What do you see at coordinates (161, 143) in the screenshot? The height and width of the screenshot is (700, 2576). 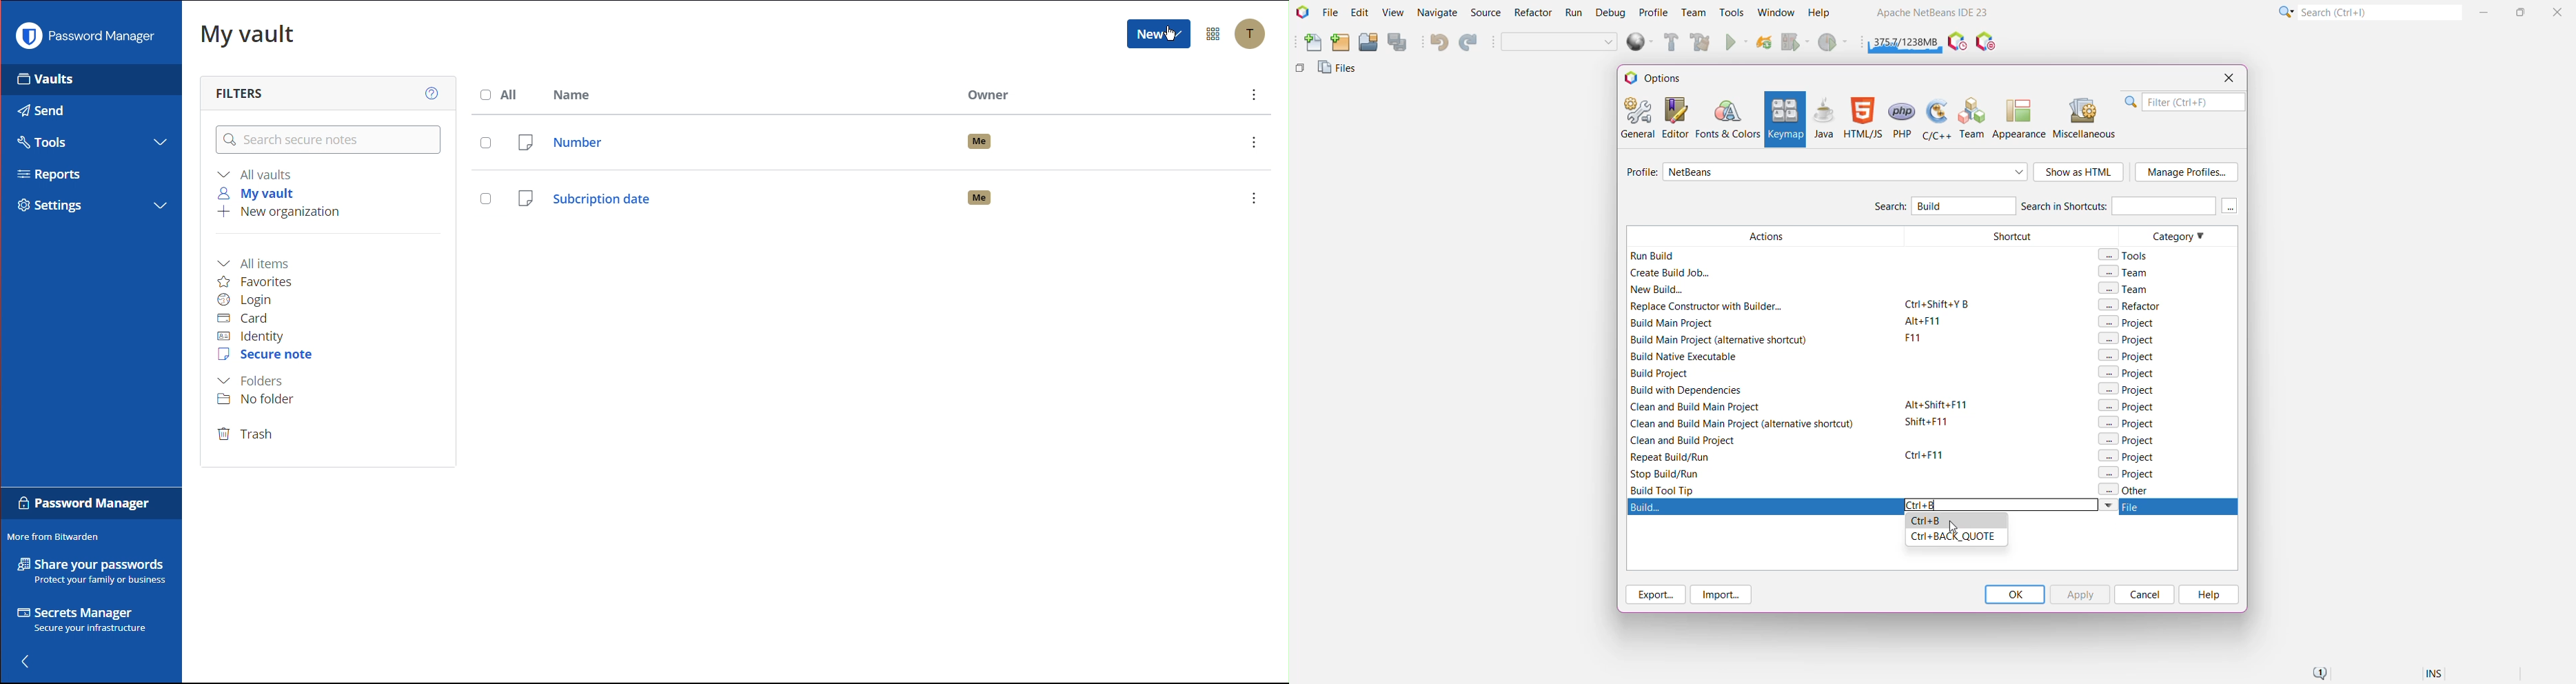 I see `expand/collapse` at bounding box center [161, 143].